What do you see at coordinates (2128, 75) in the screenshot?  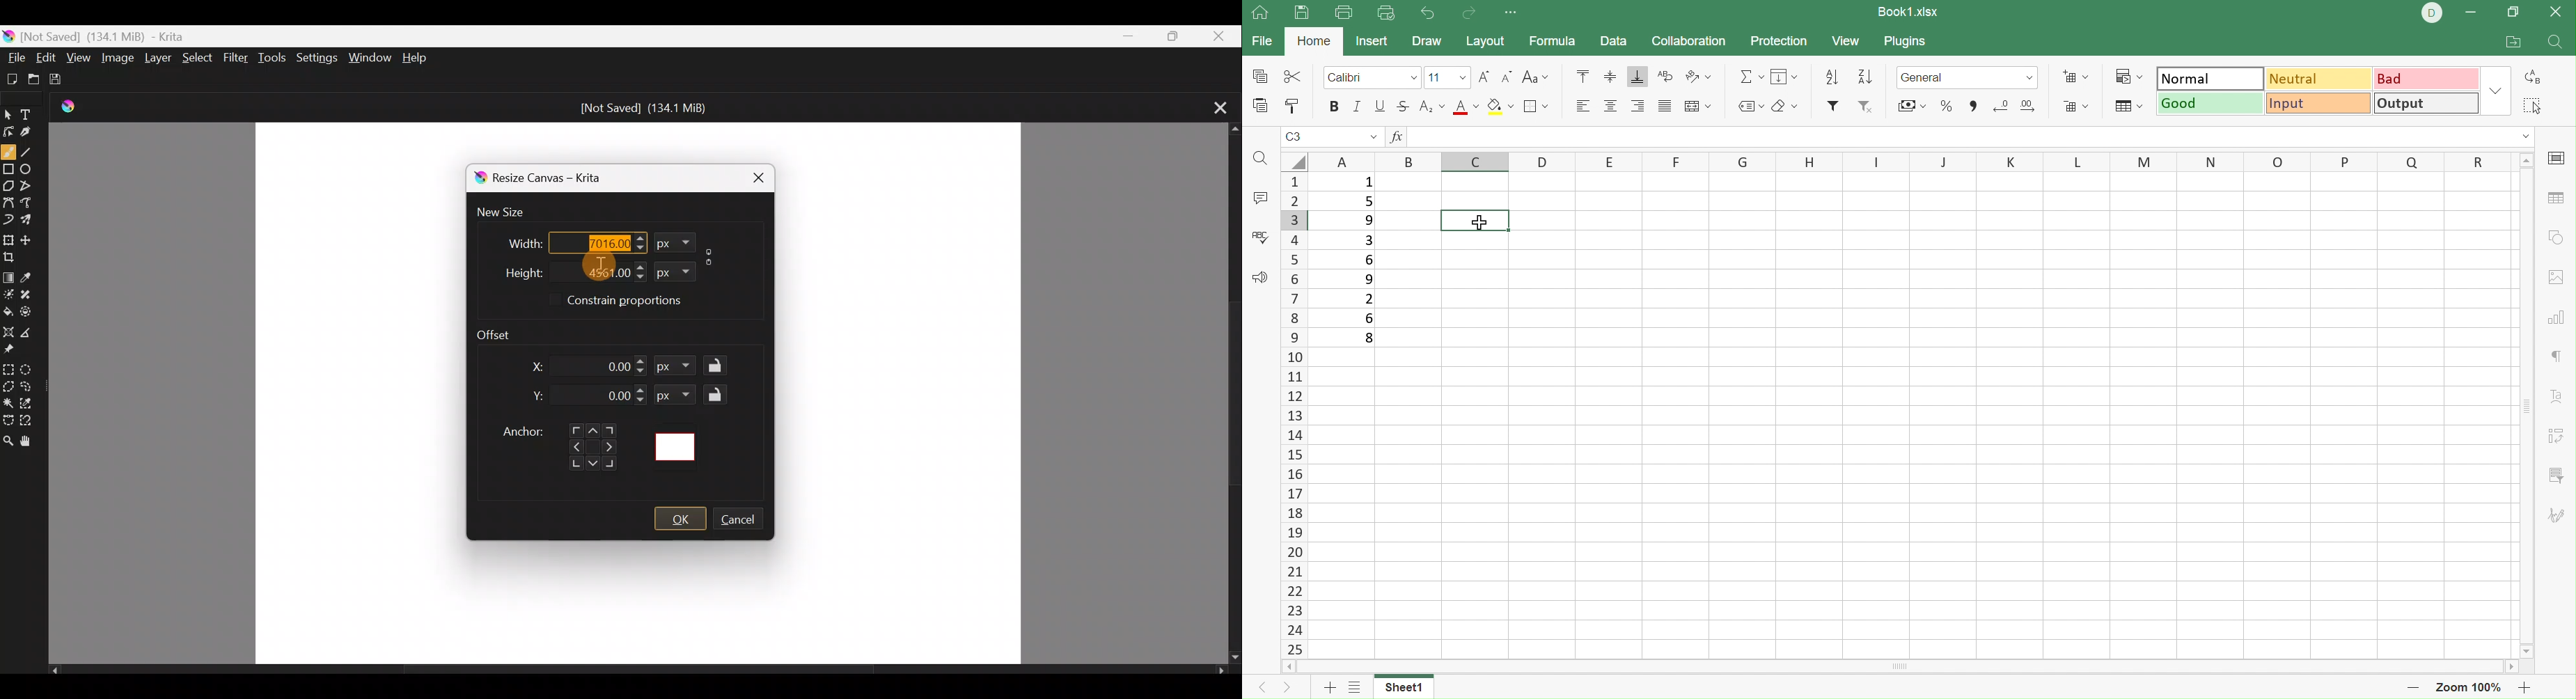 I see `Conditional formatting` at bounding box center [2128, 75].